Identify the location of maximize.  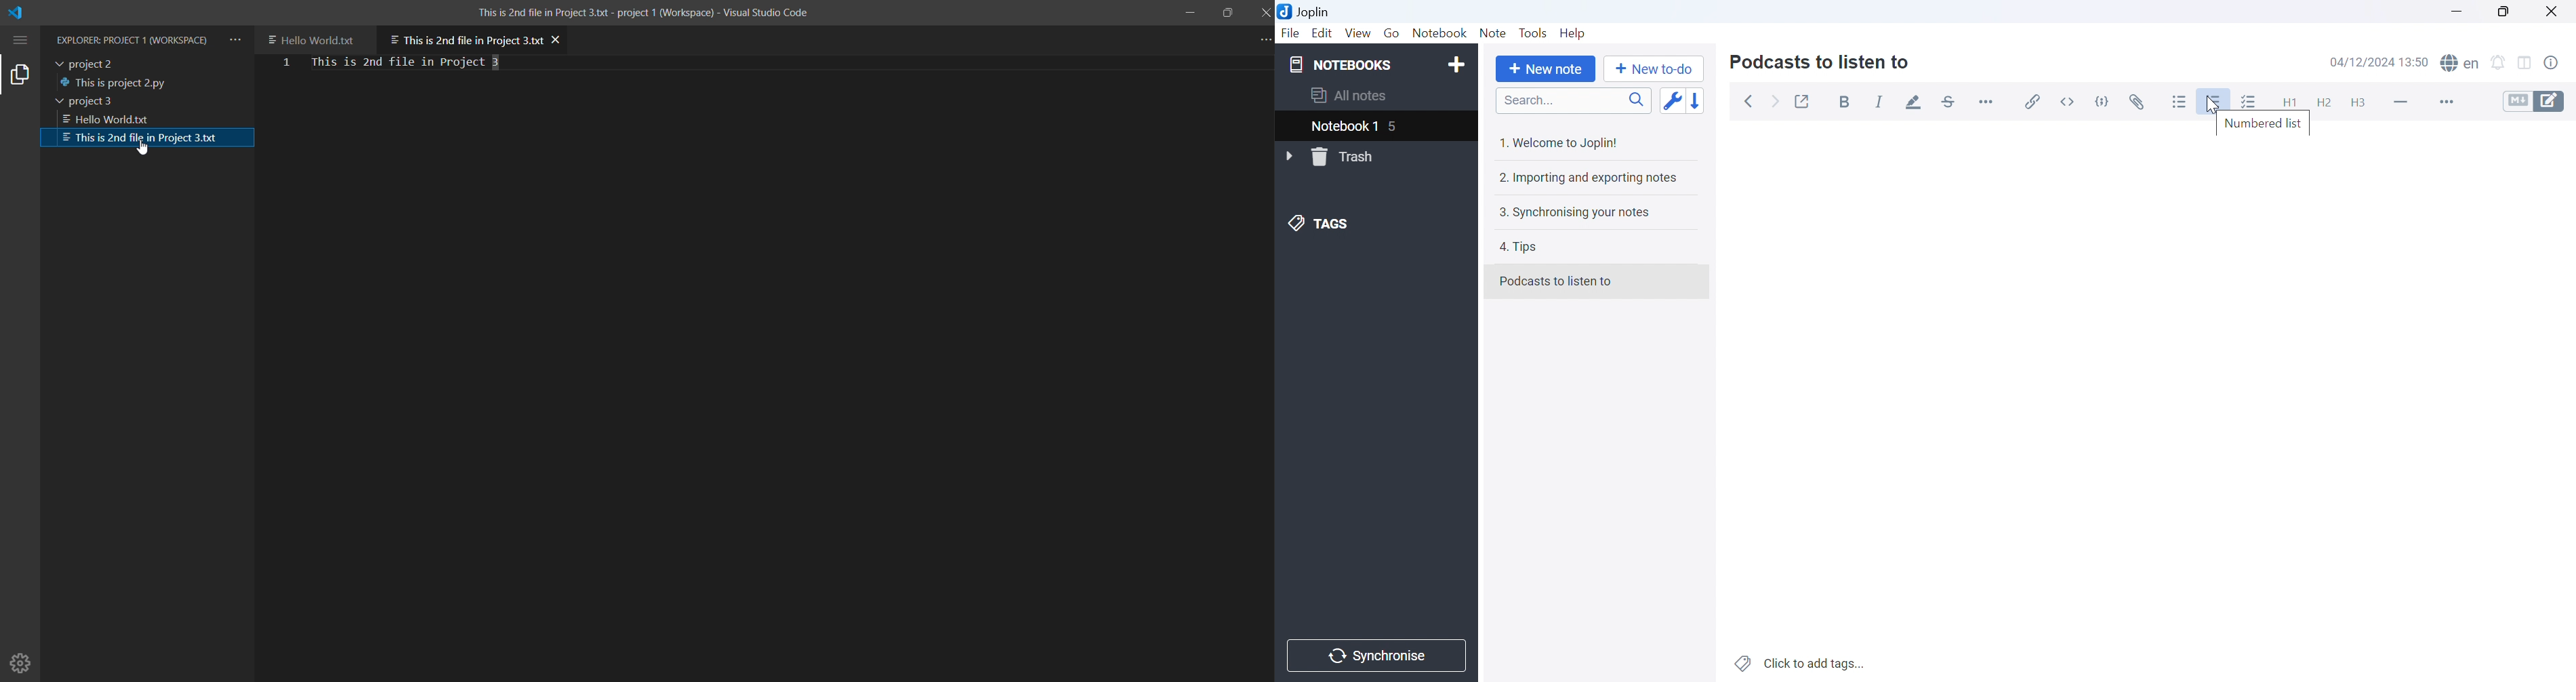
(1229, 15).